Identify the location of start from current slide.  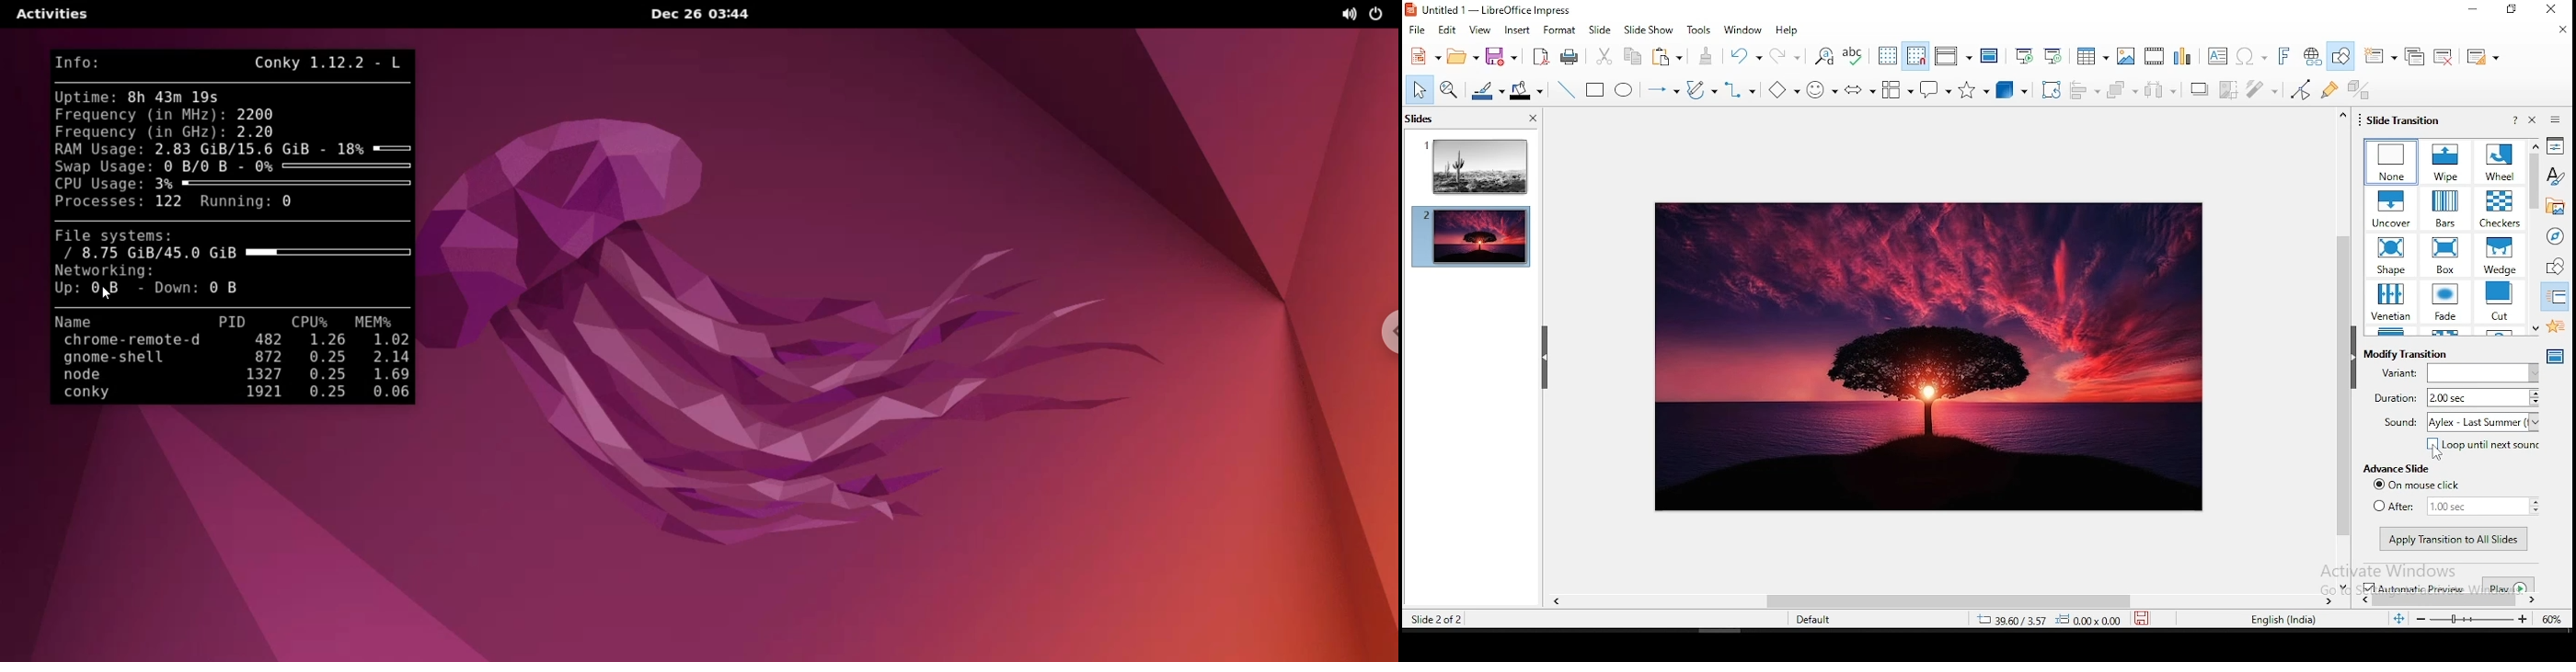
(2053, 55).